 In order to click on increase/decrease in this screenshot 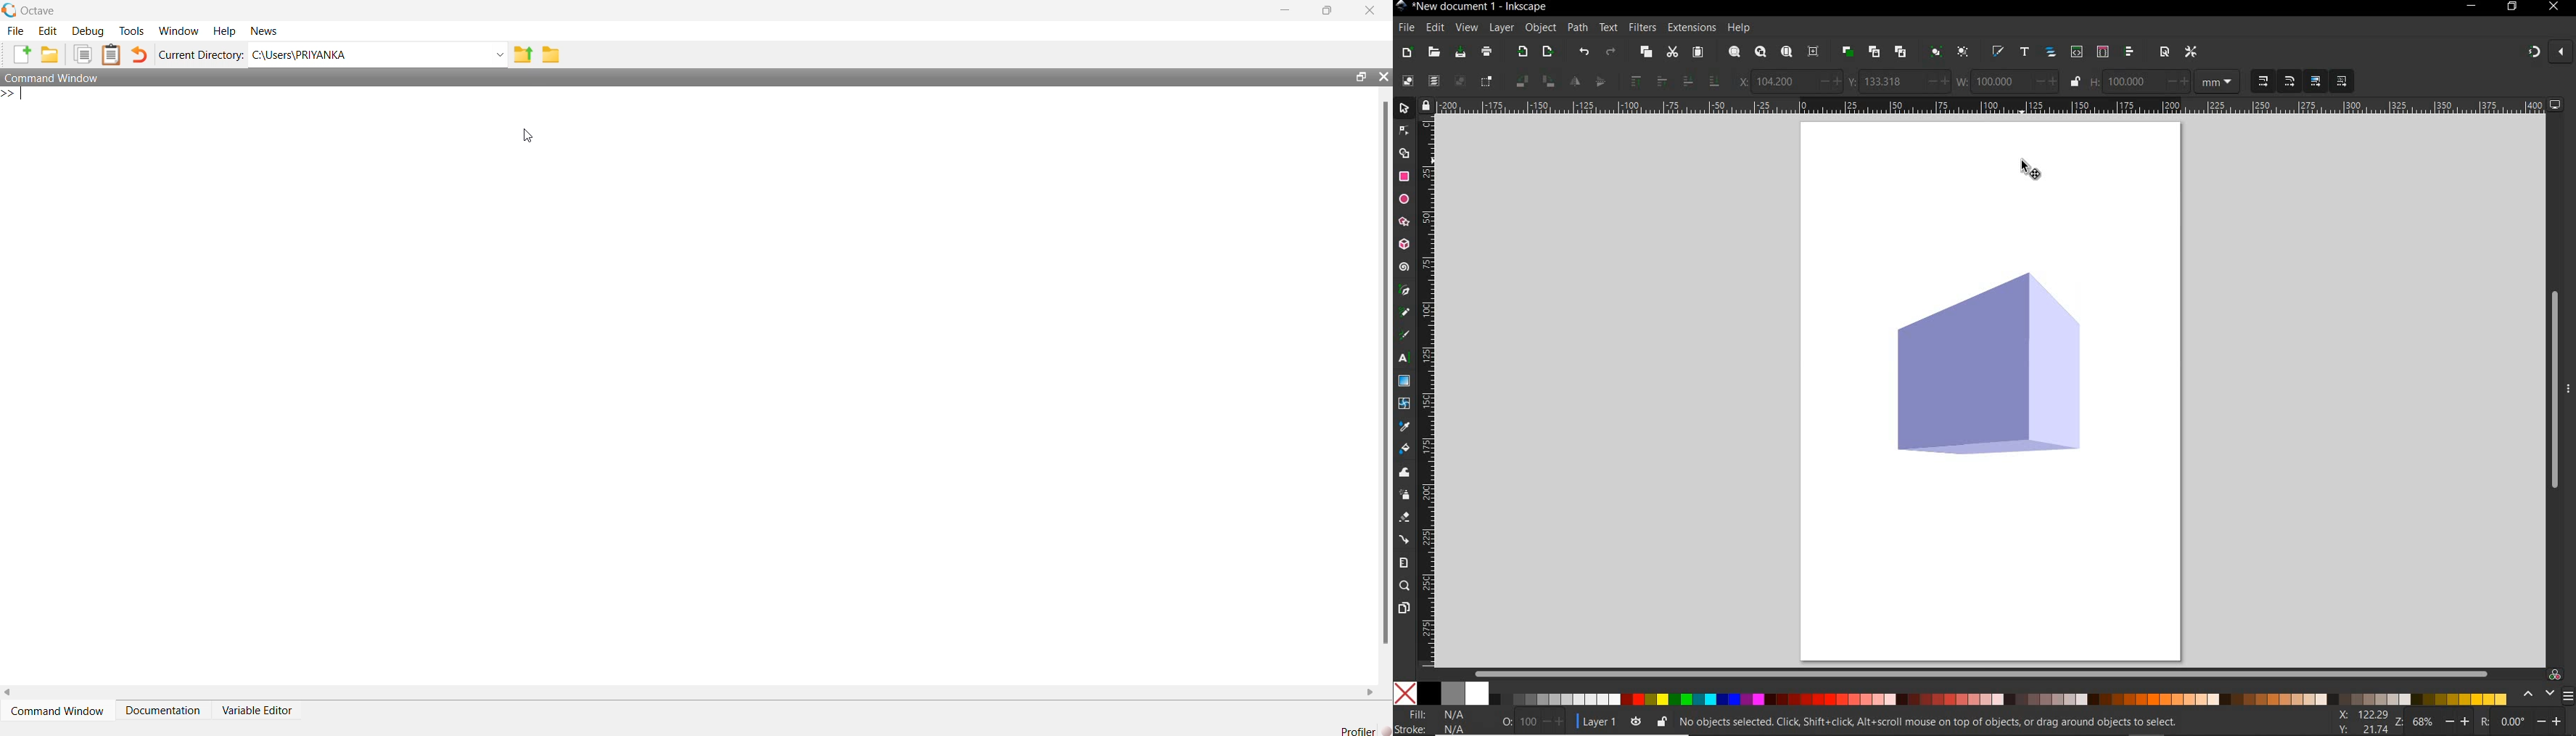, I will do `click(2550, 722)`.